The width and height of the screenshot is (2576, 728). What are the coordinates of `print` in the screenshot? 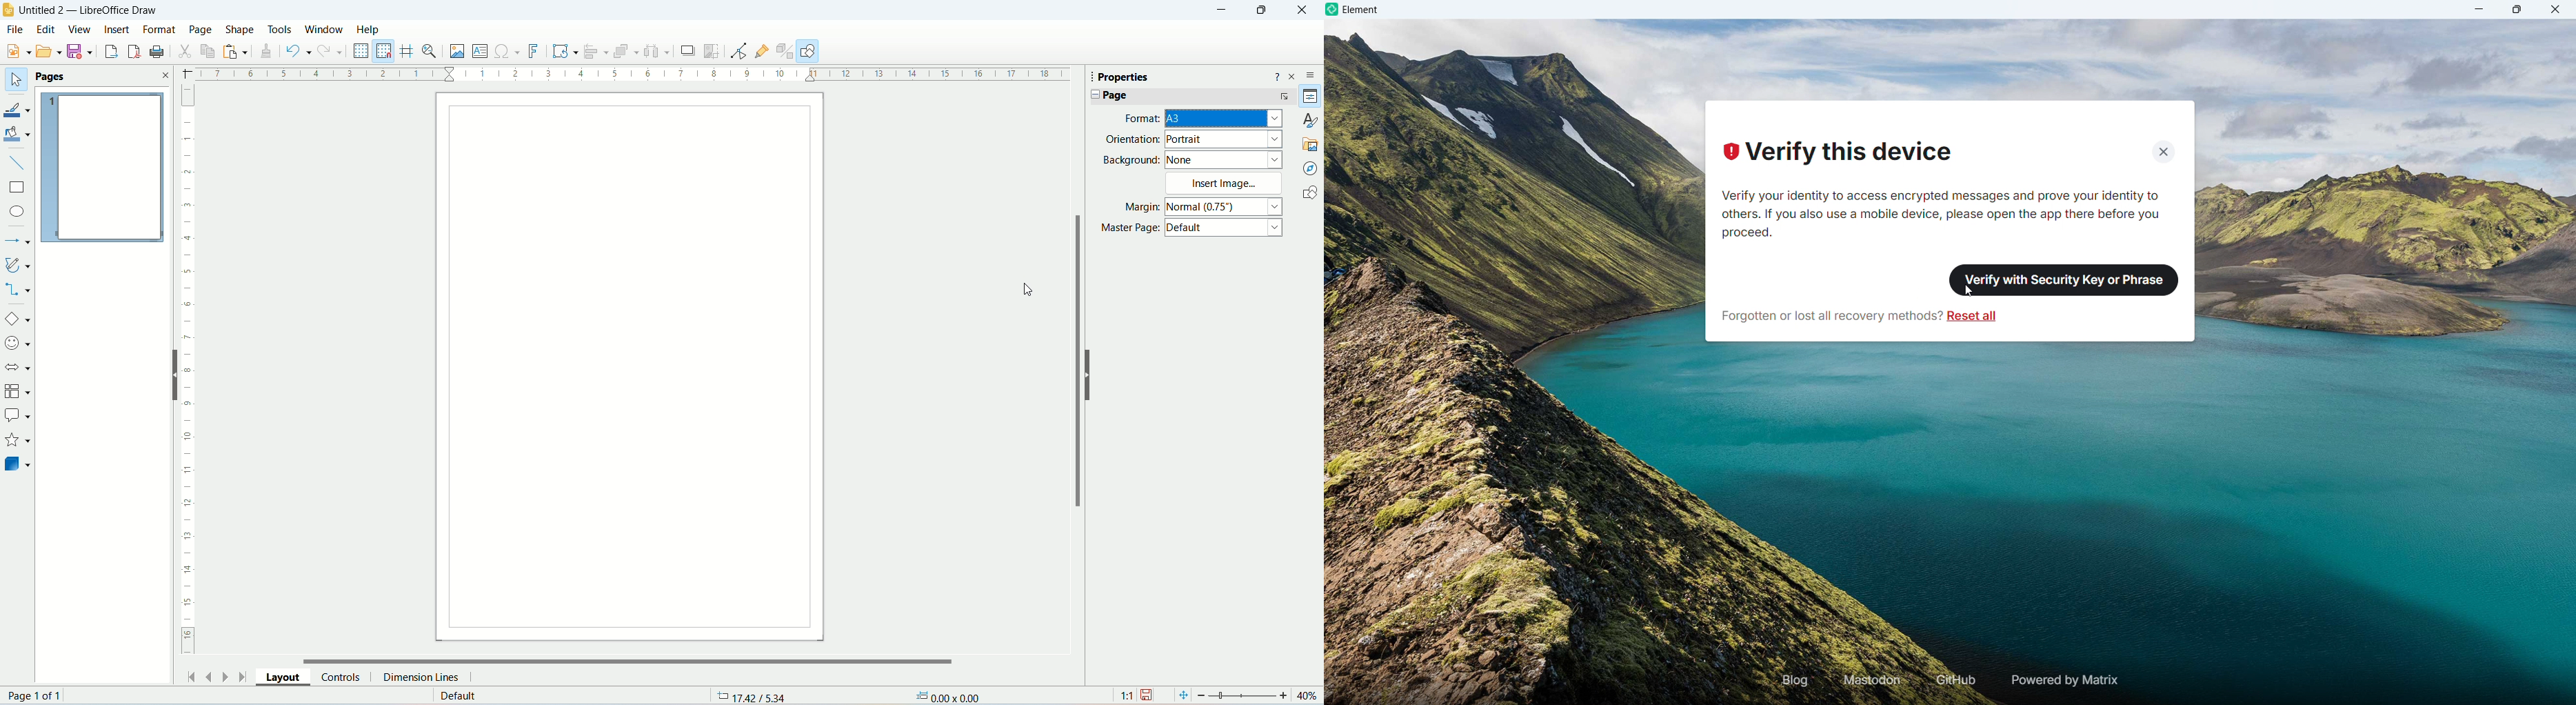 It's located at (158, 50).